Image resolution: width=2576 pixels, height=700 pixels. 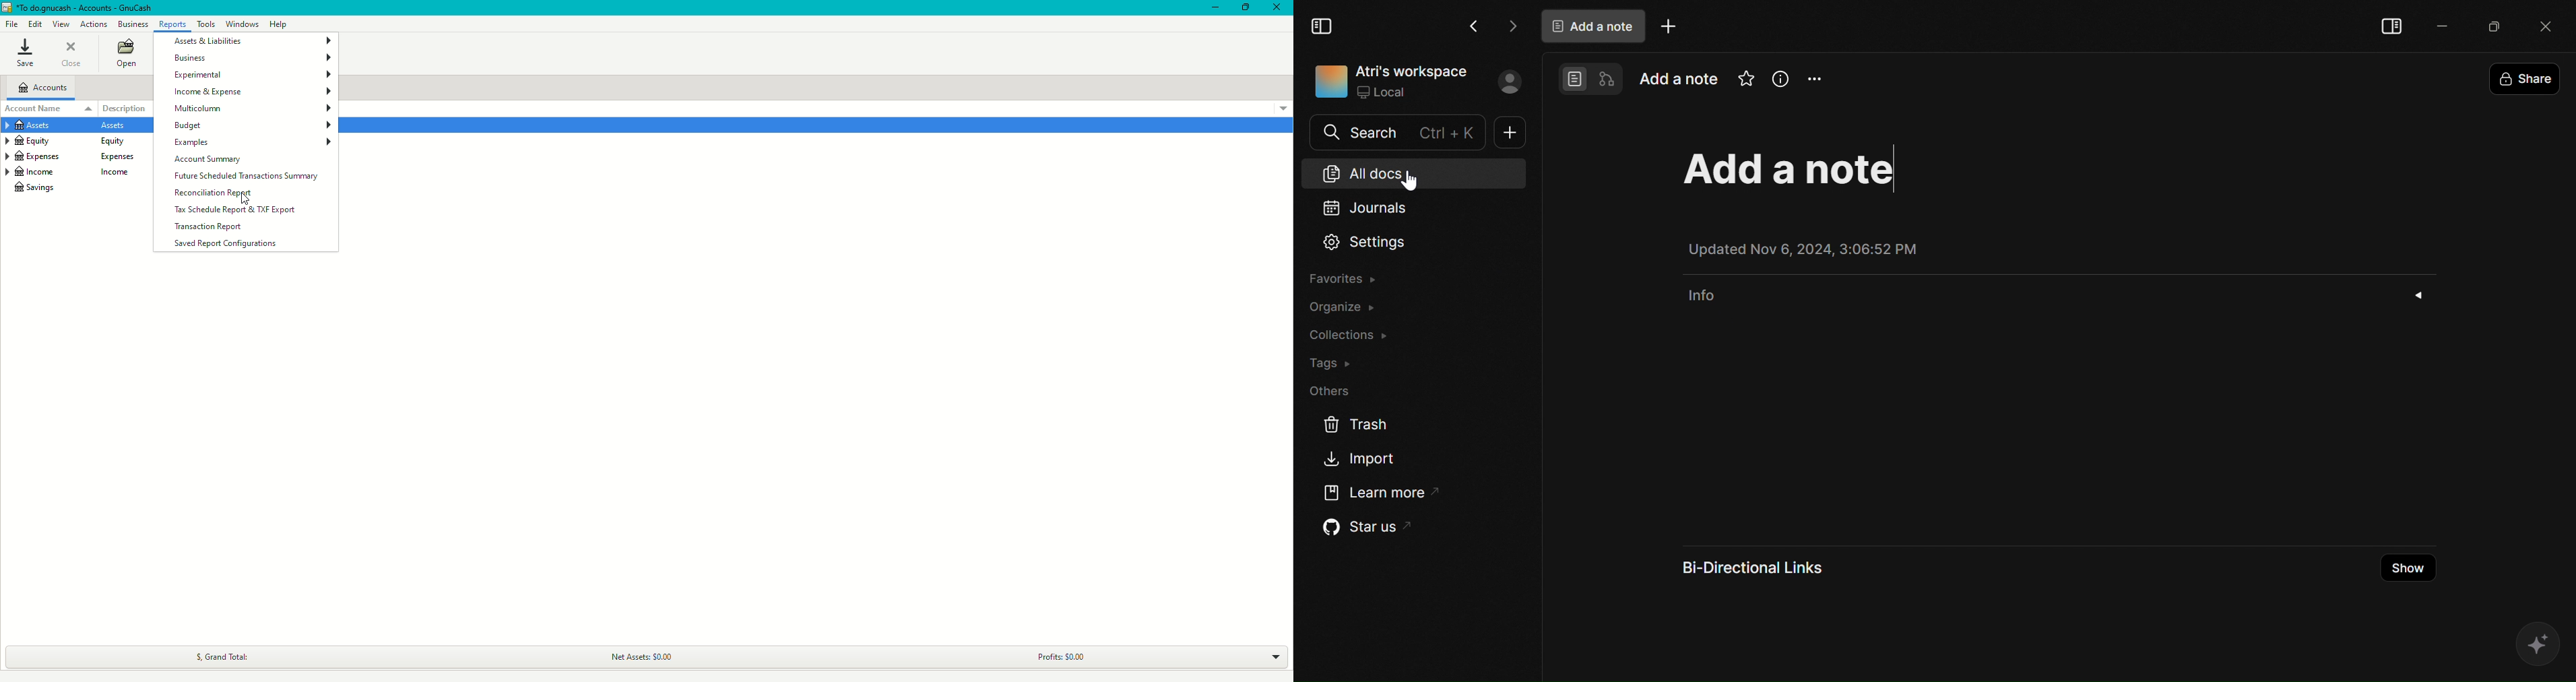 What do you see at coordinates (279, 24) in the screenshot?
I see `Help` at bounding box center [279, 24].